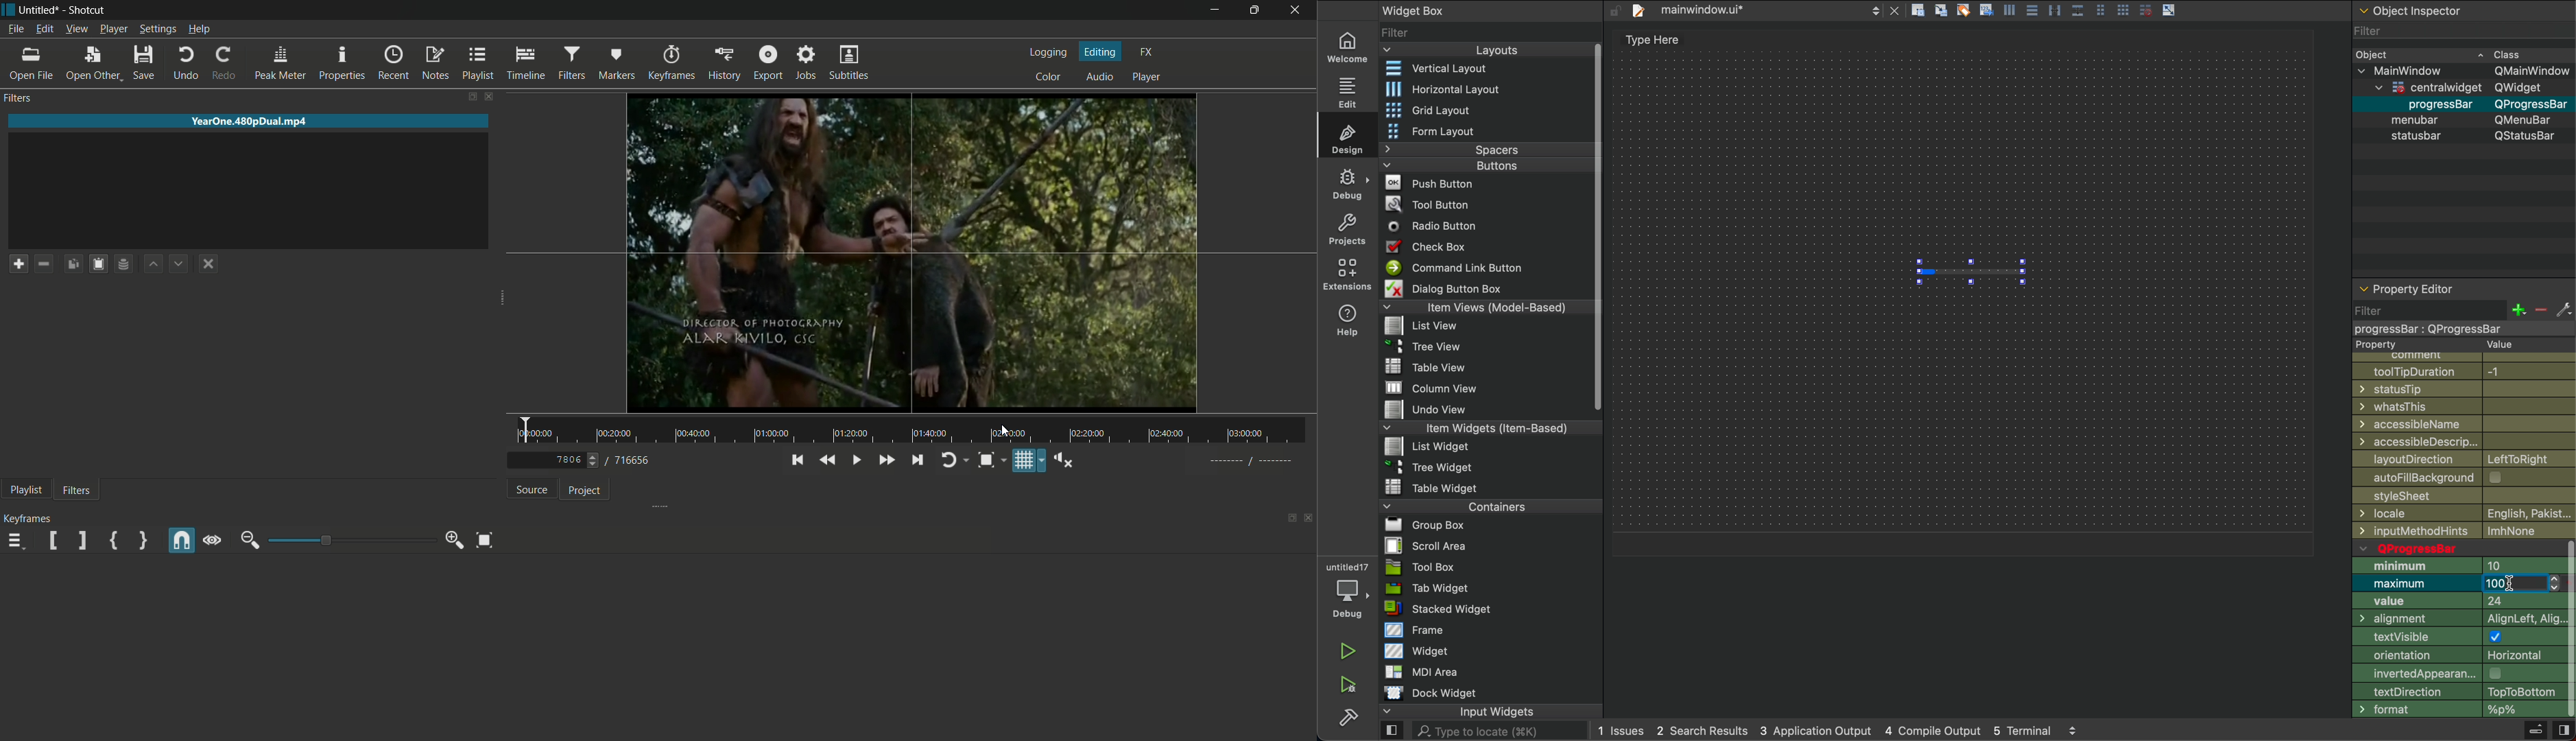 Image resolution: width=2576 pixels, height=756 pixels. I want to click on filters, so click(79, 490).